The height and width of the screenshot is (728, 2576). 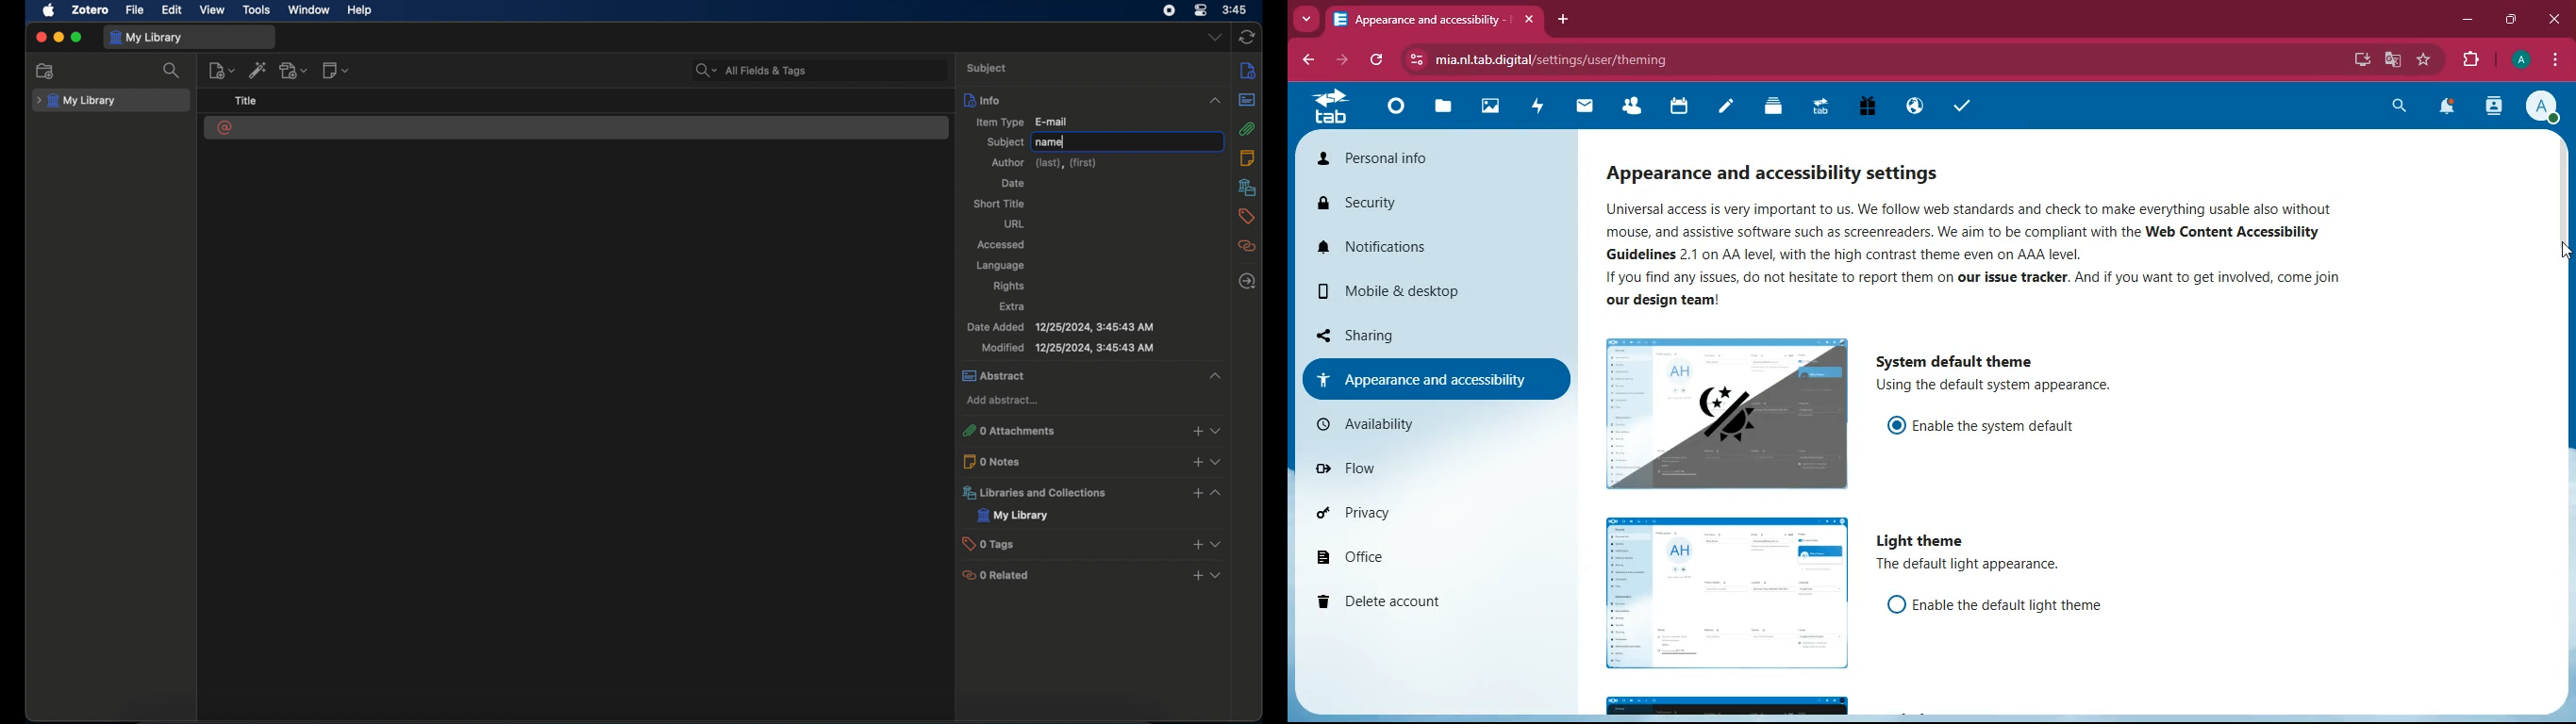 I want to click on author, so click(x=1046, y=163).